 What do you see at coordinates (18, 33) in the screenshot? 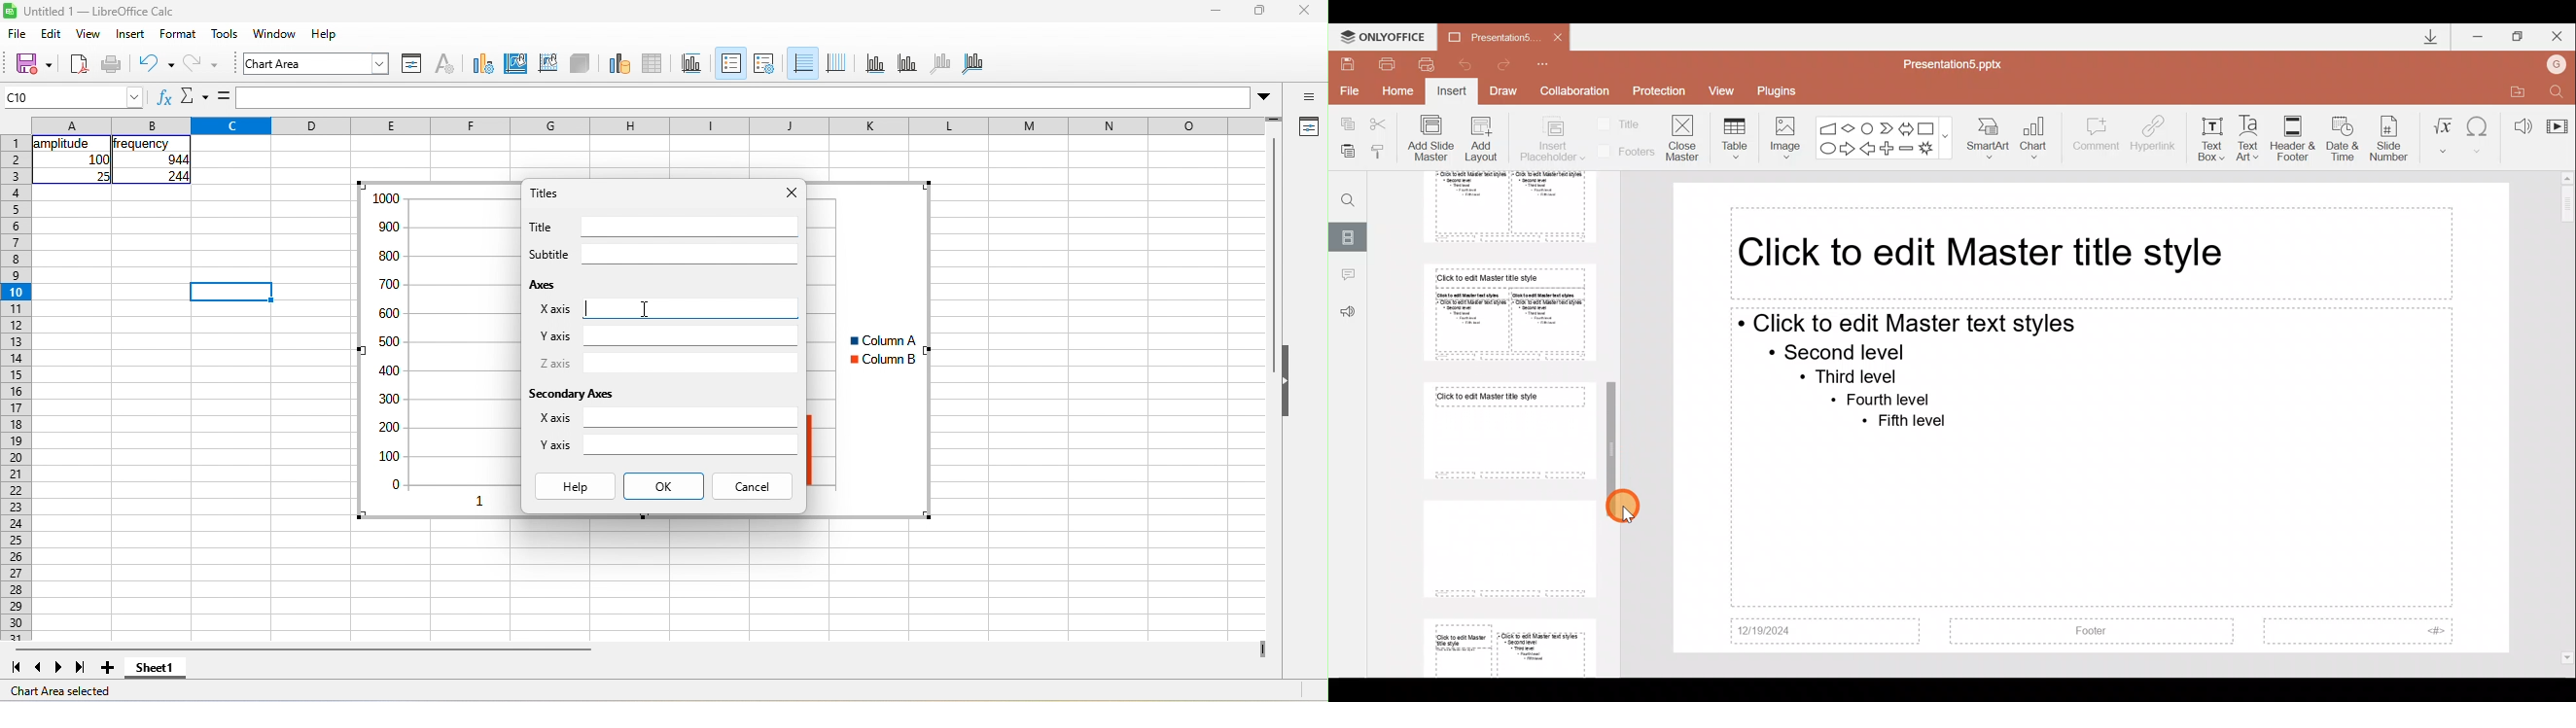
I see `file` at bounding box center [18, 33].